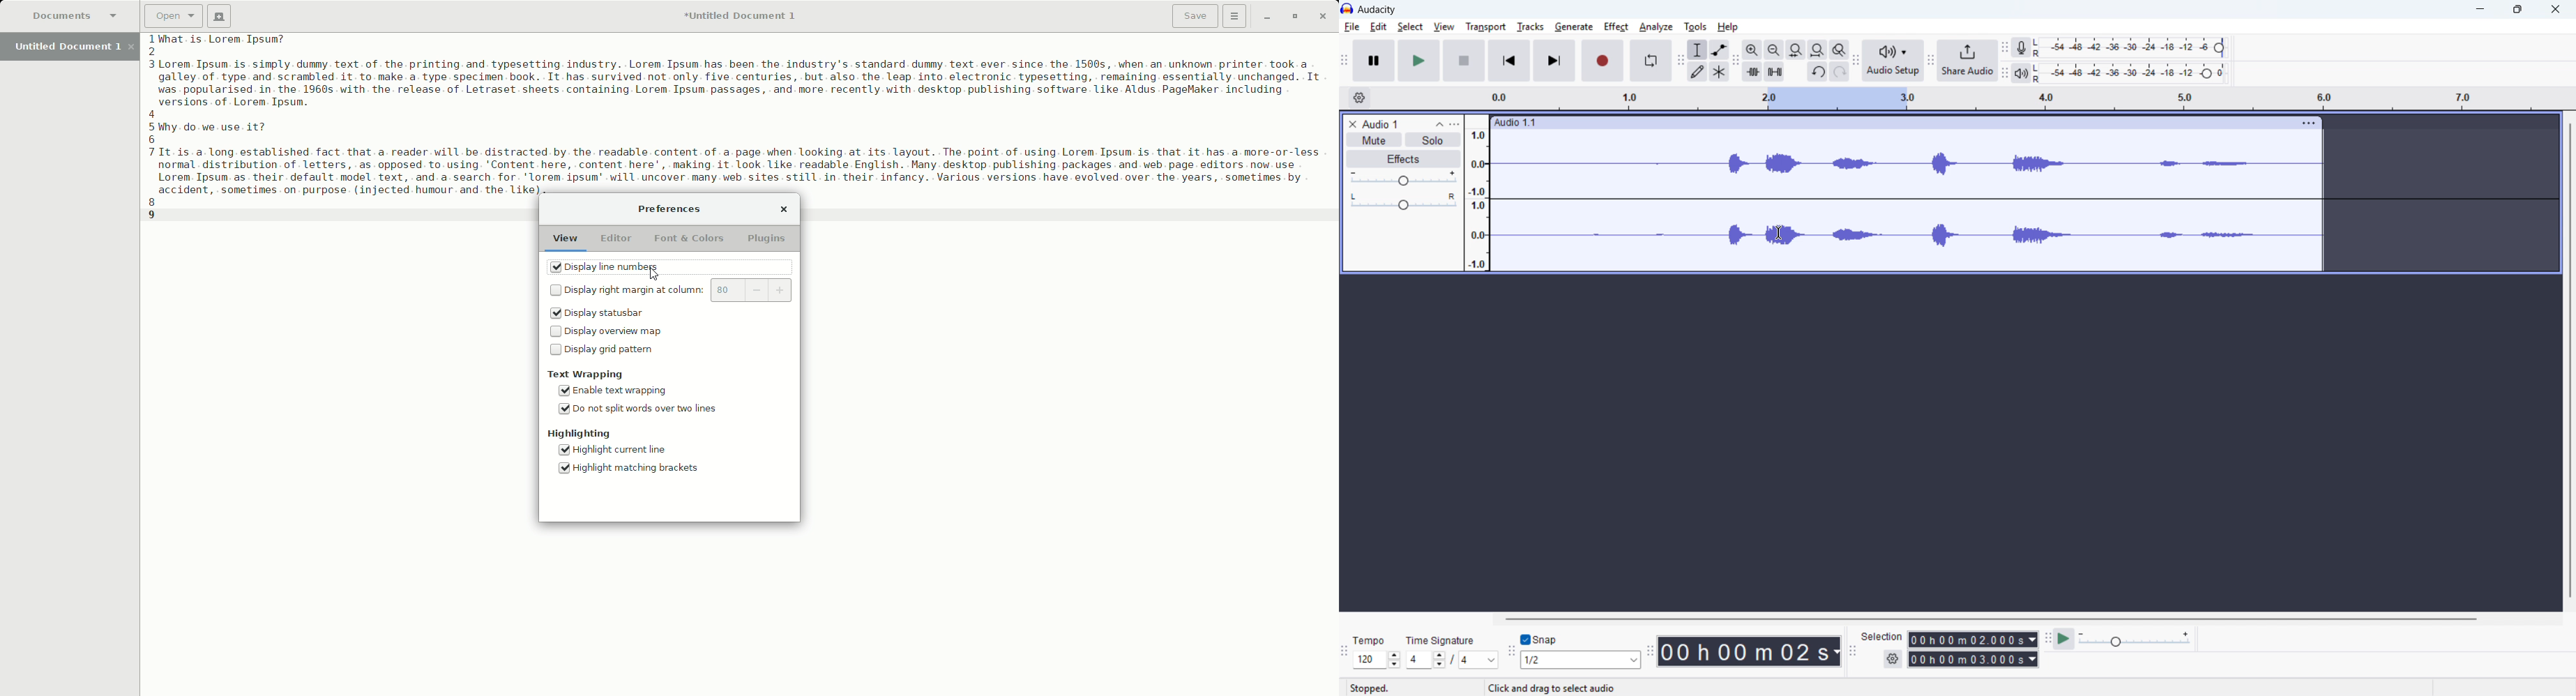 Image resolution: width=2576 pixels, height=700 pixels. What do you see at coordinates (1753, 72) in the screenshot?
I see `Trim audio outside selection` at bounding box center [1753, 72].